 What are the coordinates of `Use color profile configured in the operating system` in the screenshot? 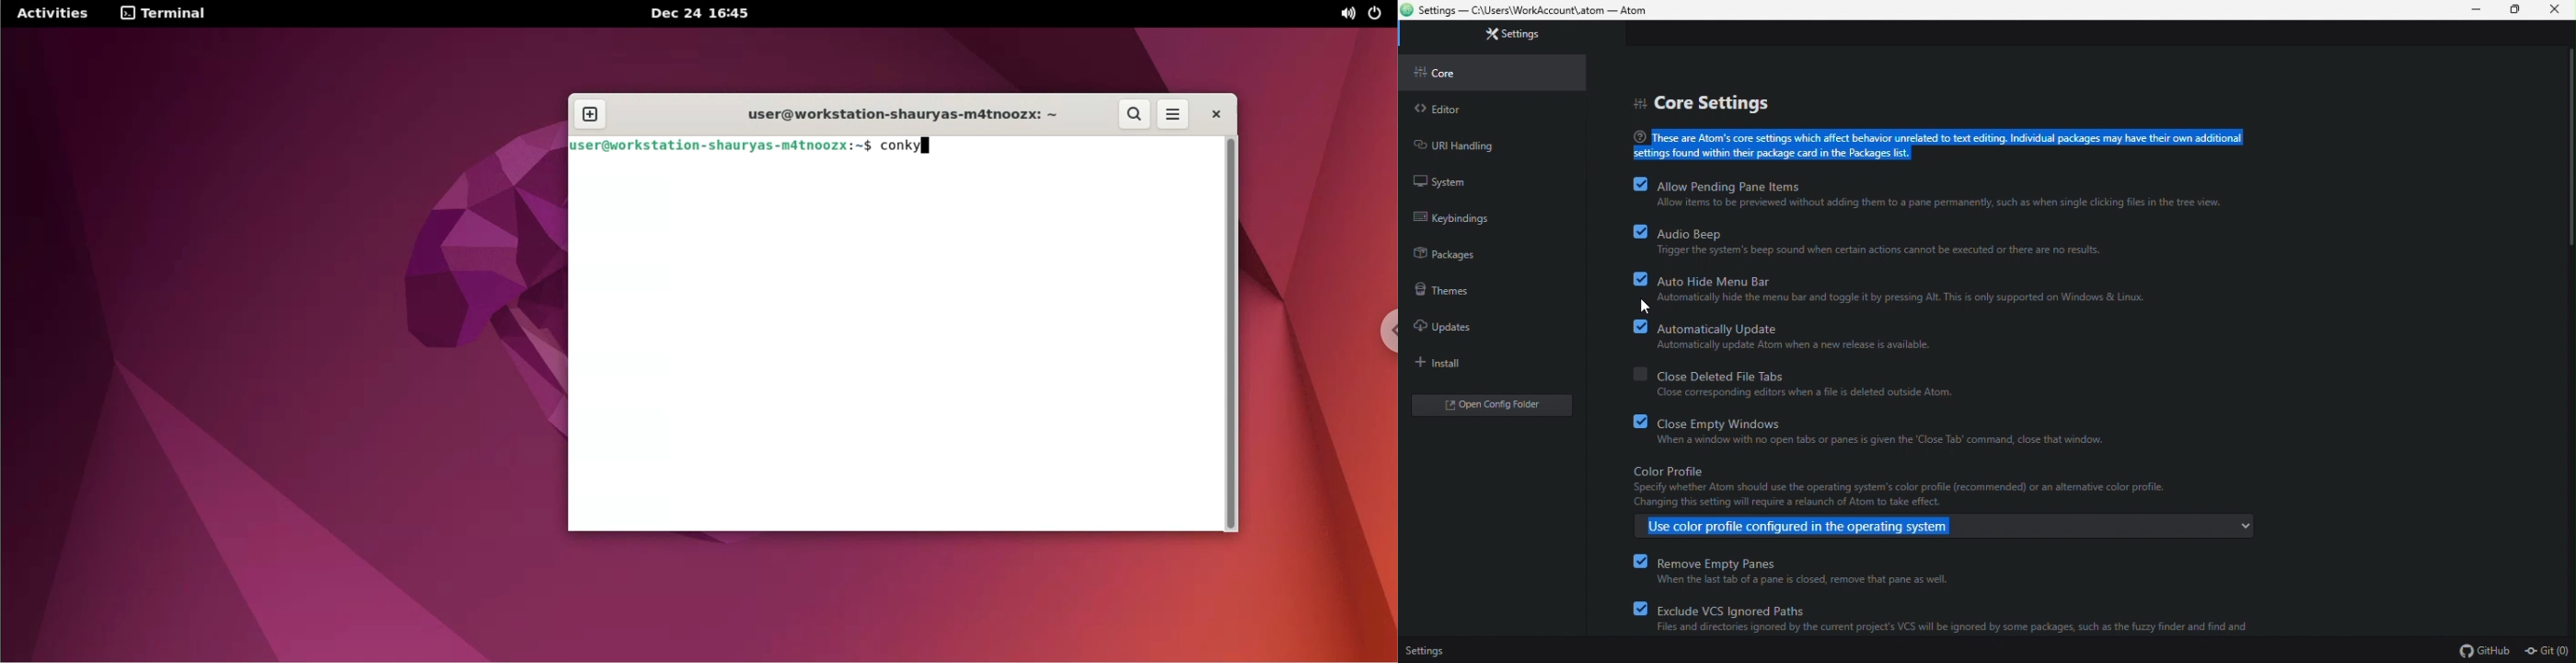 It's located at (1809, 529).